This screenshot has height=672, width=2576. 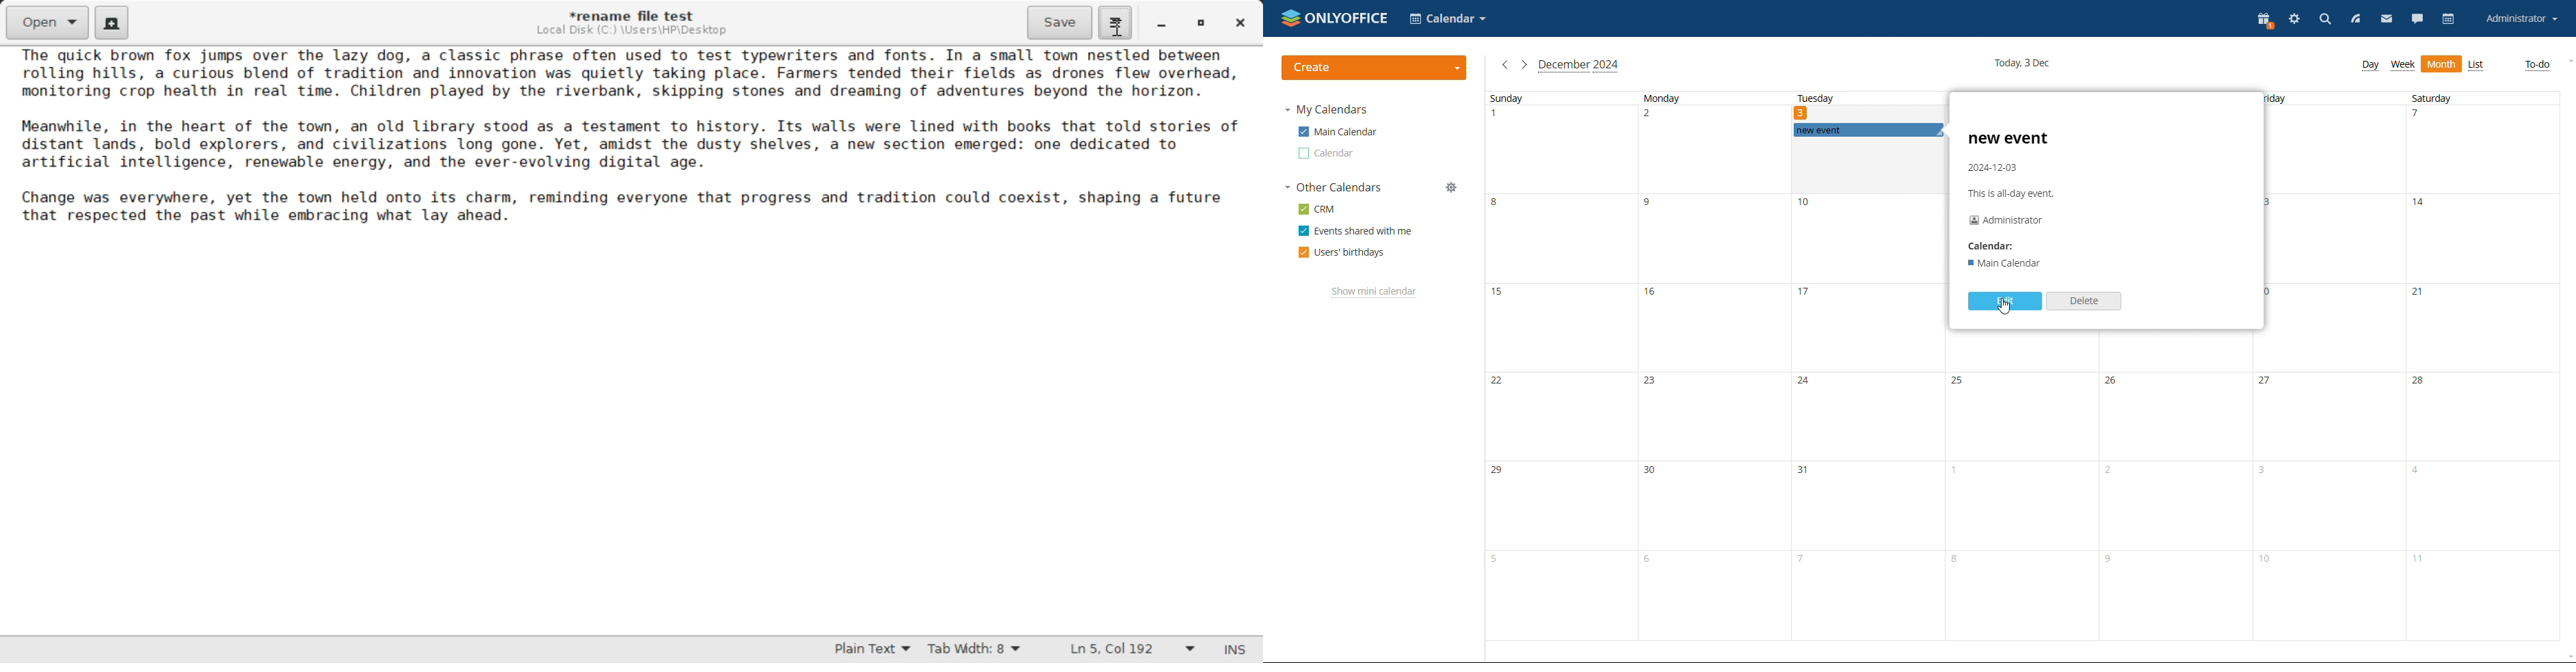 What do you see at coordinates (2010, 221) in the screenshot?
I see `admin` at bounding box center [2010, 221].